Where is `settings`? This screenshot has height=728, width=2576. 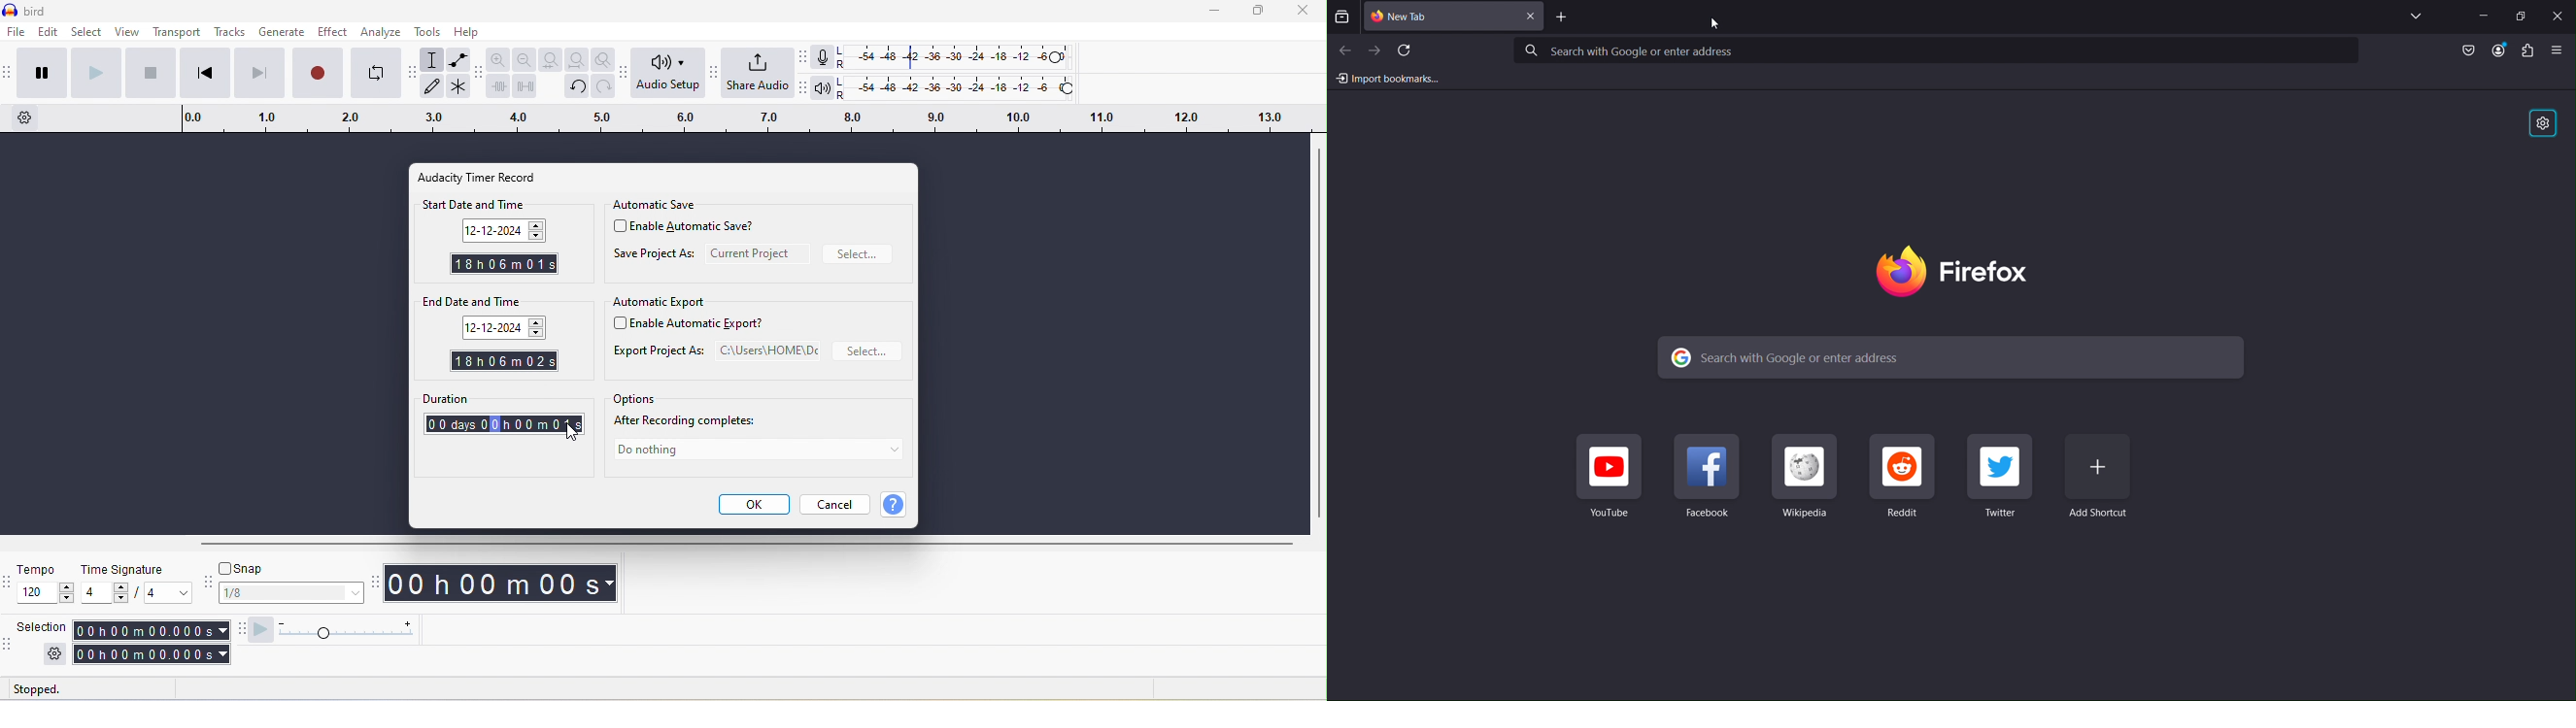
settings is located at coordinates (51, 655).